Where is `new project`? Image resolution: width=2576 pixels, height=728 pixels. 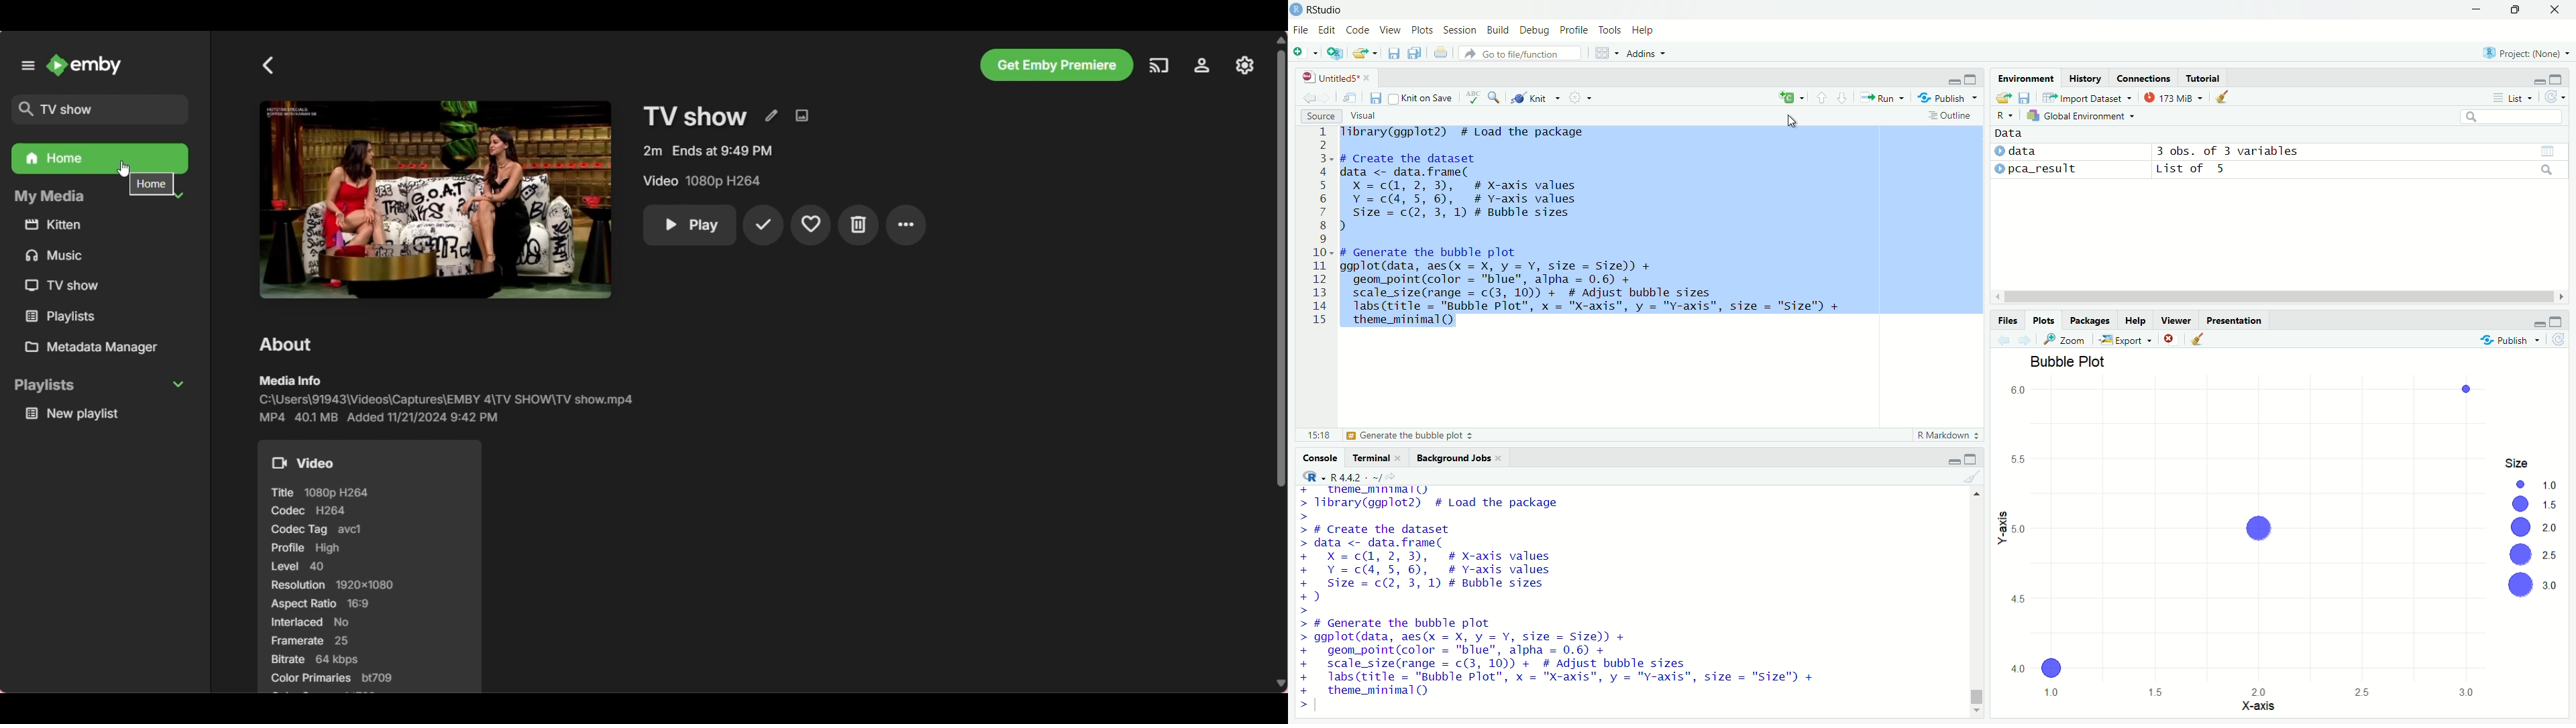
new project is located at coordinates (1335, 53).